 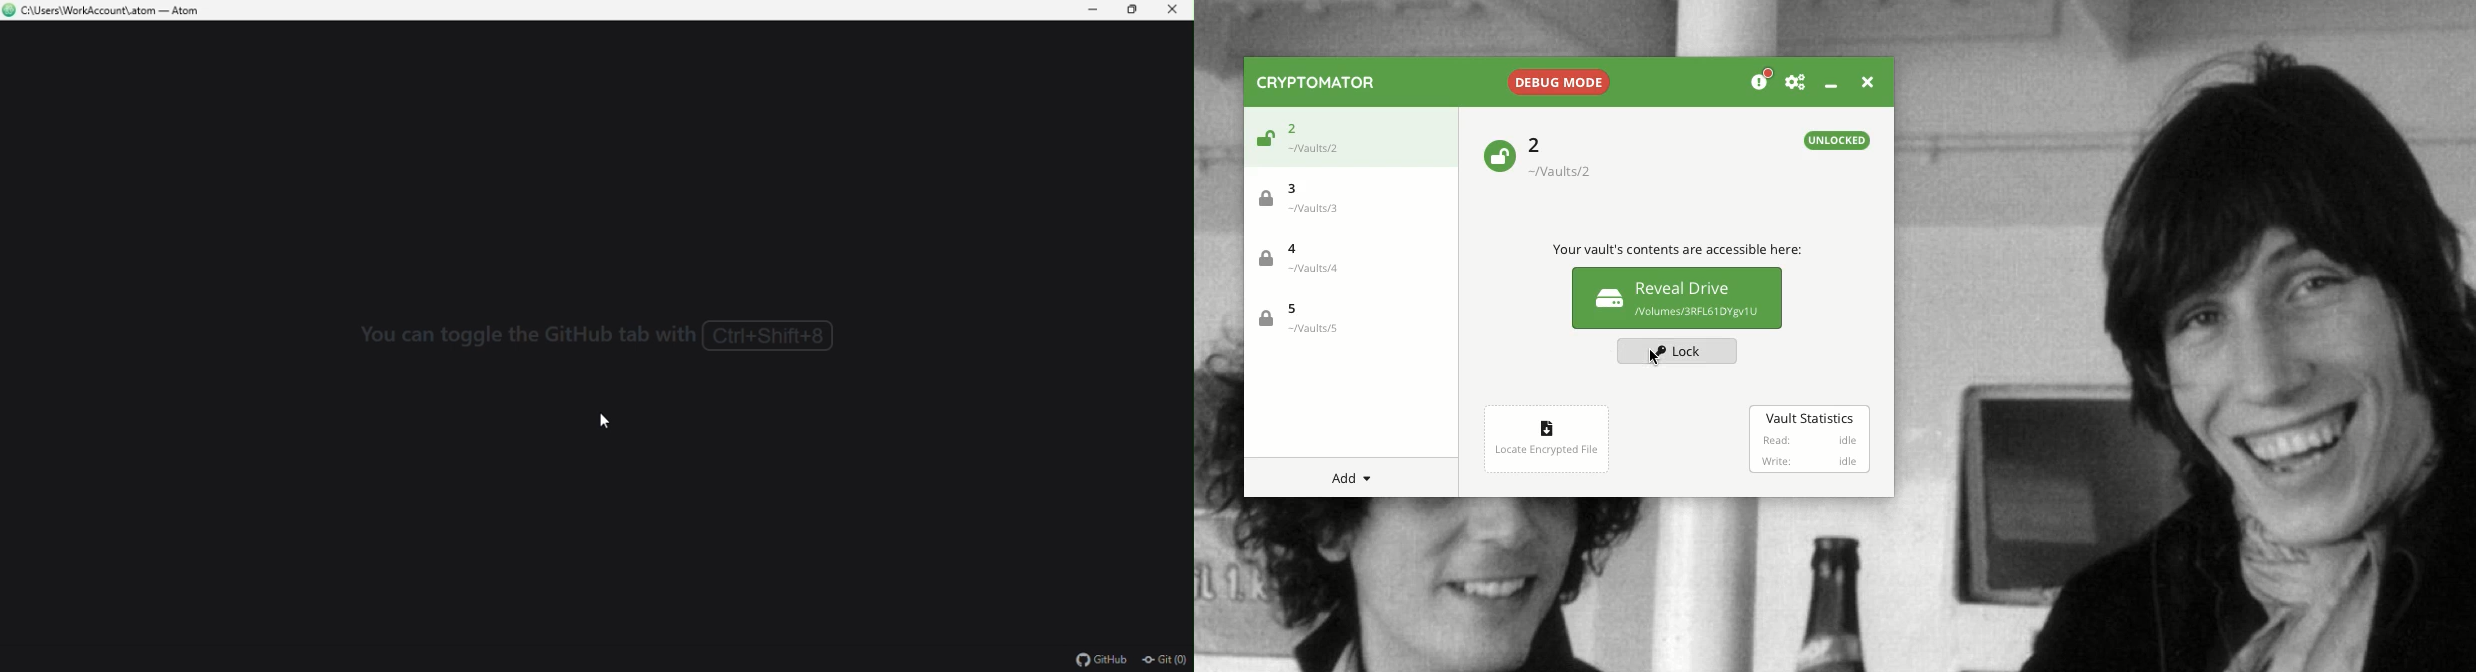 I want to click on Reveal drive, so click(x=1677, y=297).